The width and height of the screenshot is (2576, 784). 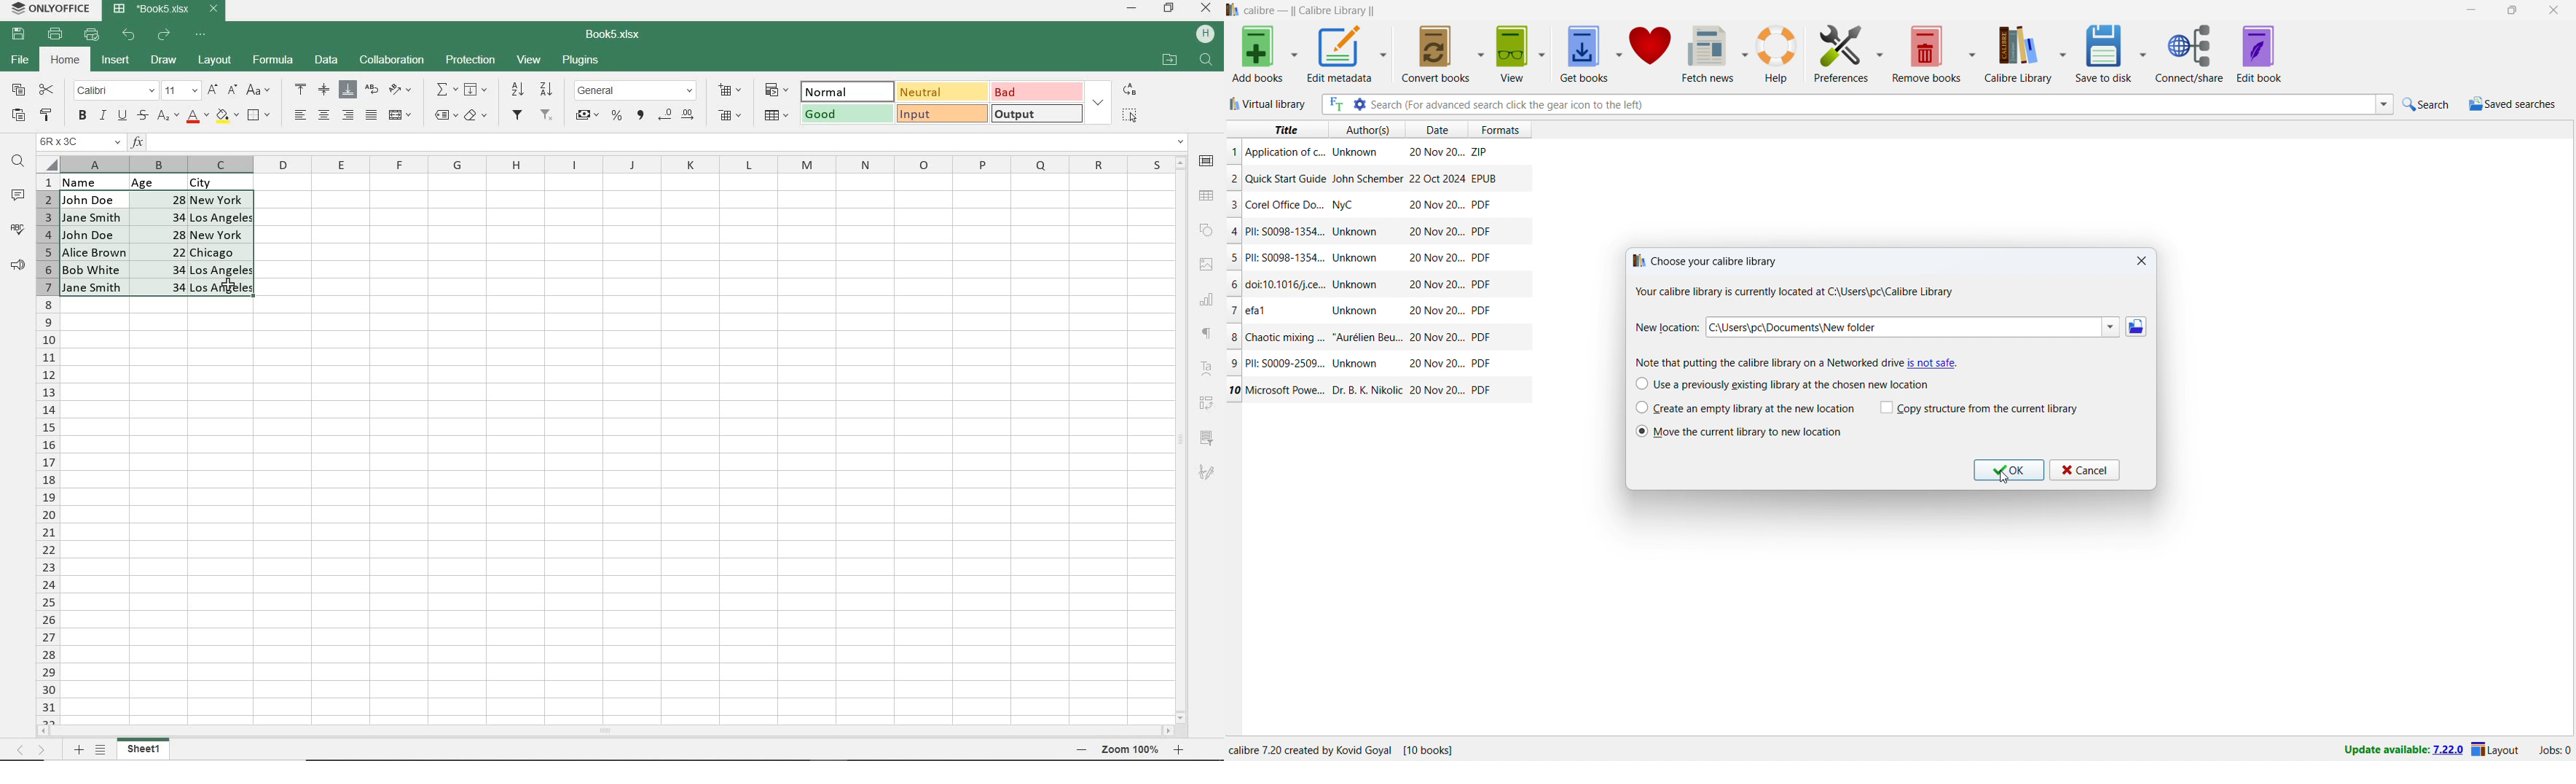 I want to click on get books, so click(x=1583, y=54).